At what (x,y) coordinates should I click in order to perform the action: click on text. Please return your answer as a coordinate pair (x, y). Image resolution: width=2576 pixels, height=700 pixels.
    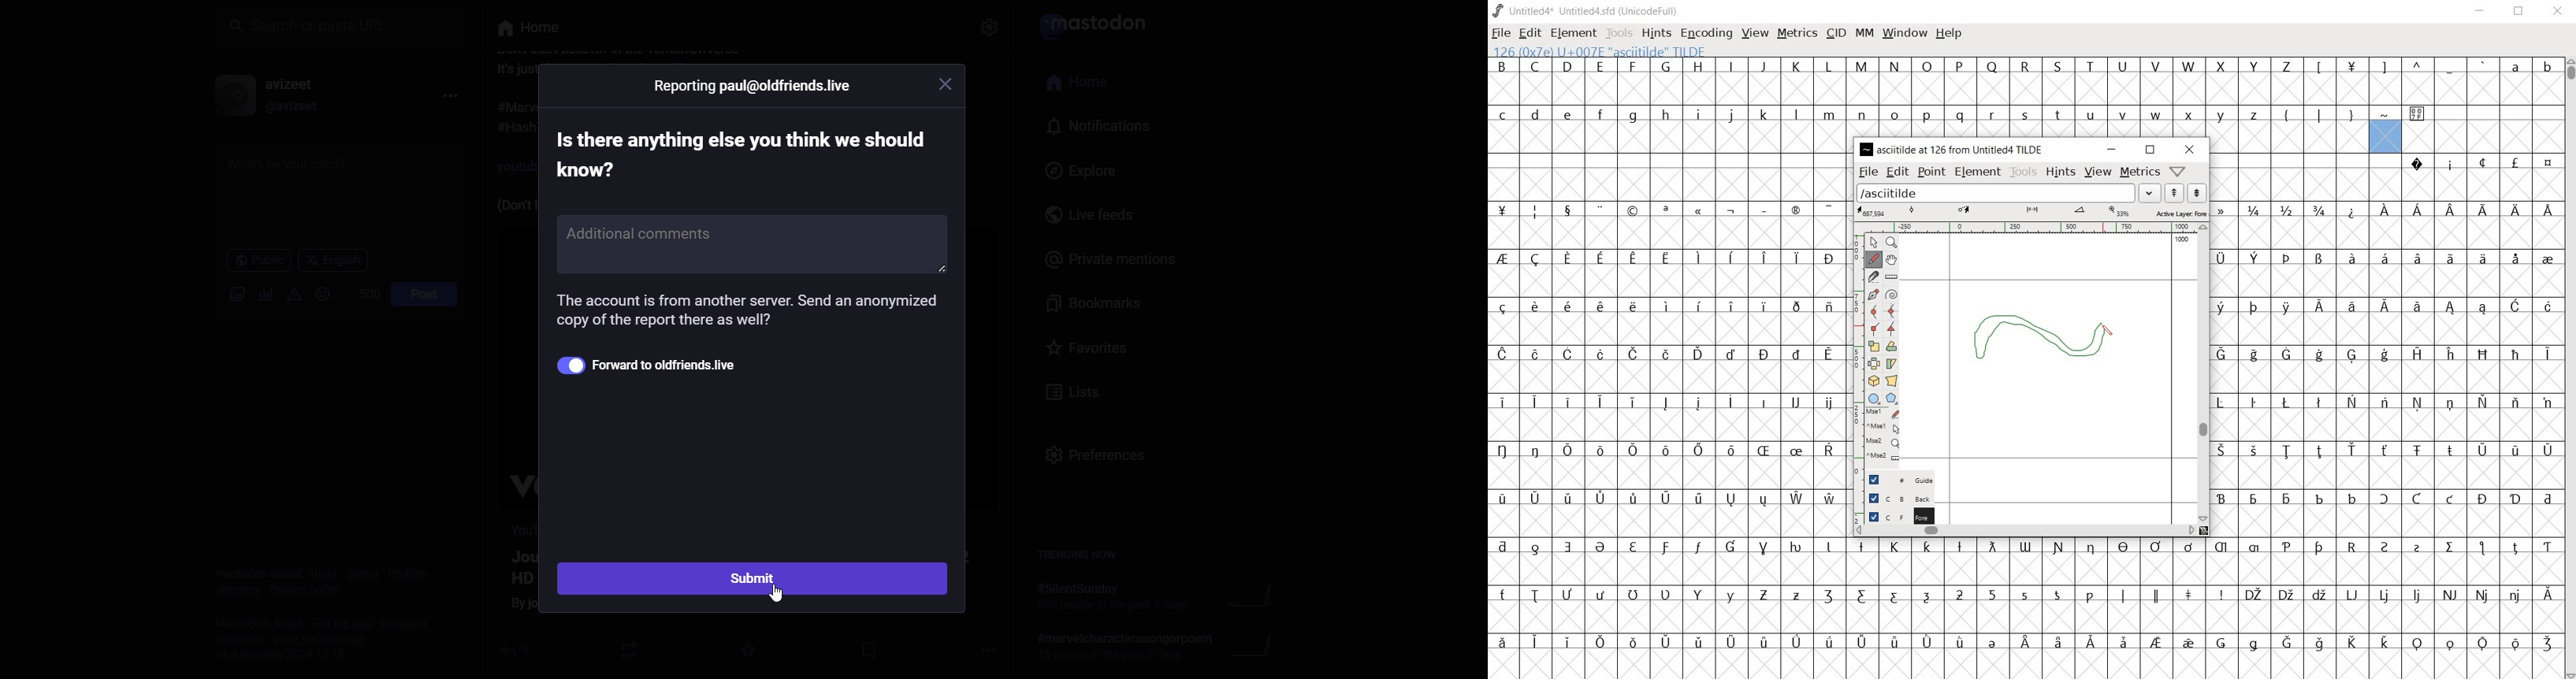
    Looking at the image, I should click on (749, 156).